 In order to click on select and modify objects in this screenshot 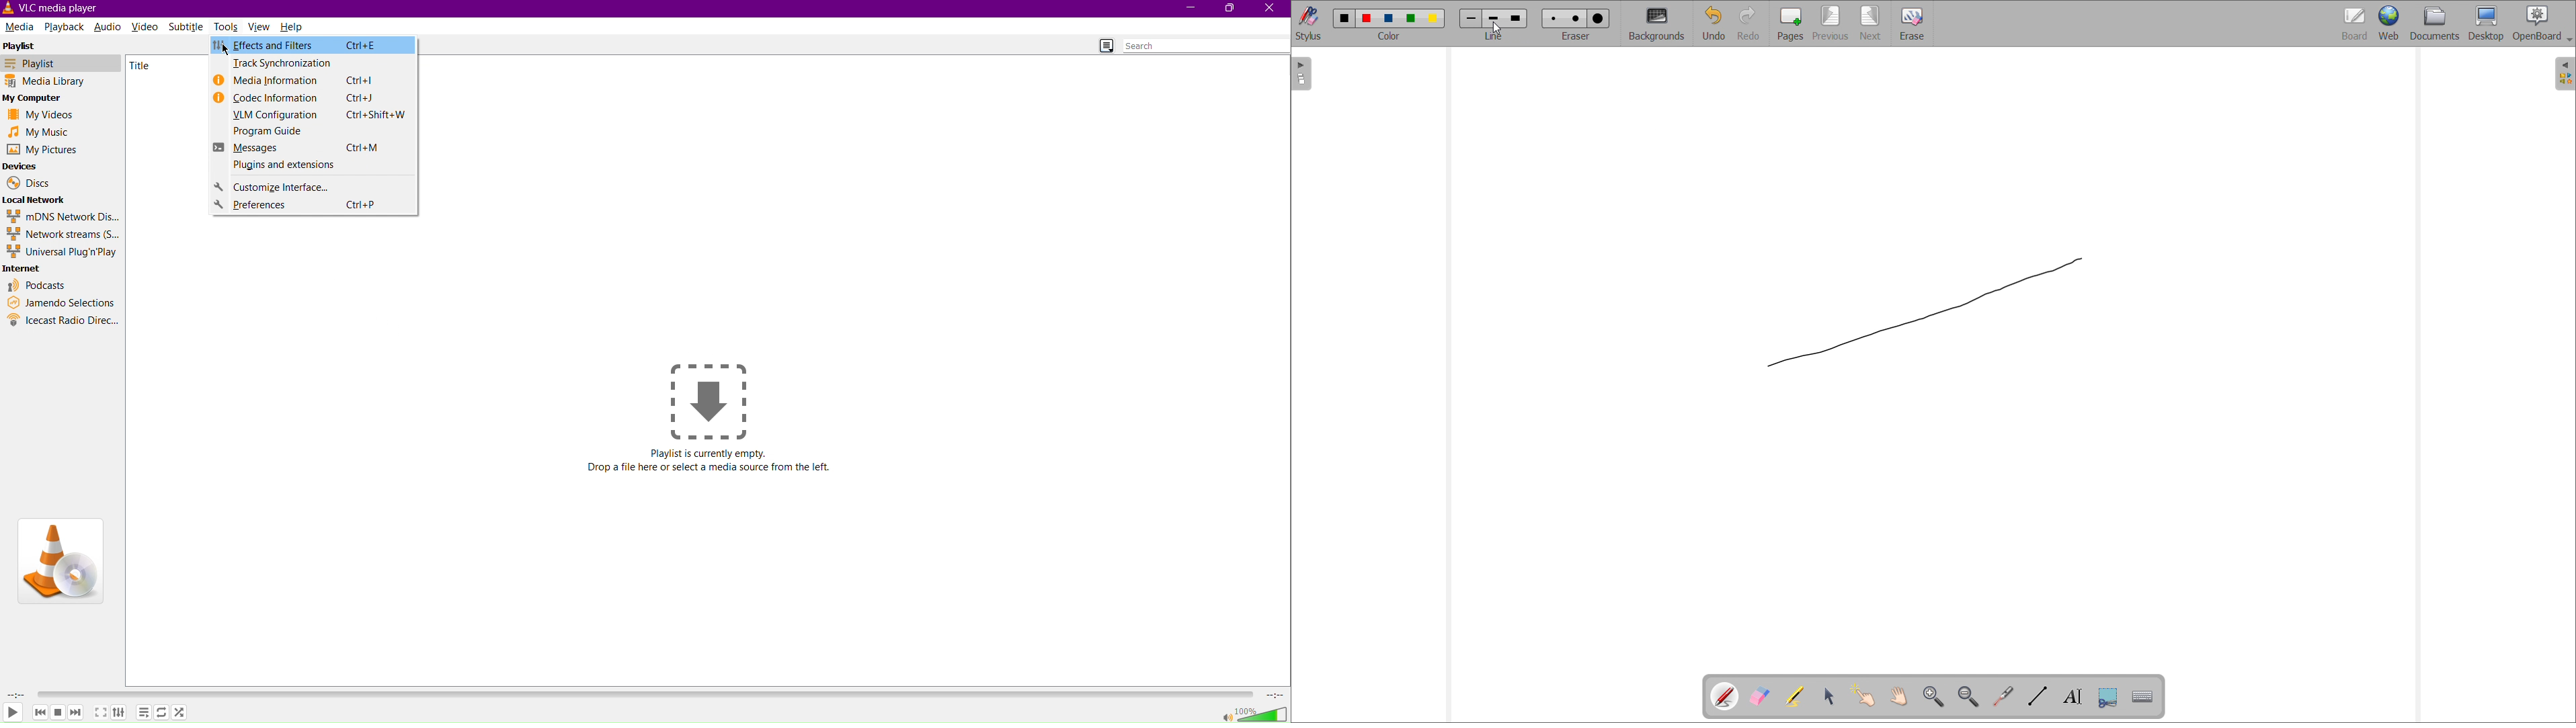, I will do `click(1830, 696)`.